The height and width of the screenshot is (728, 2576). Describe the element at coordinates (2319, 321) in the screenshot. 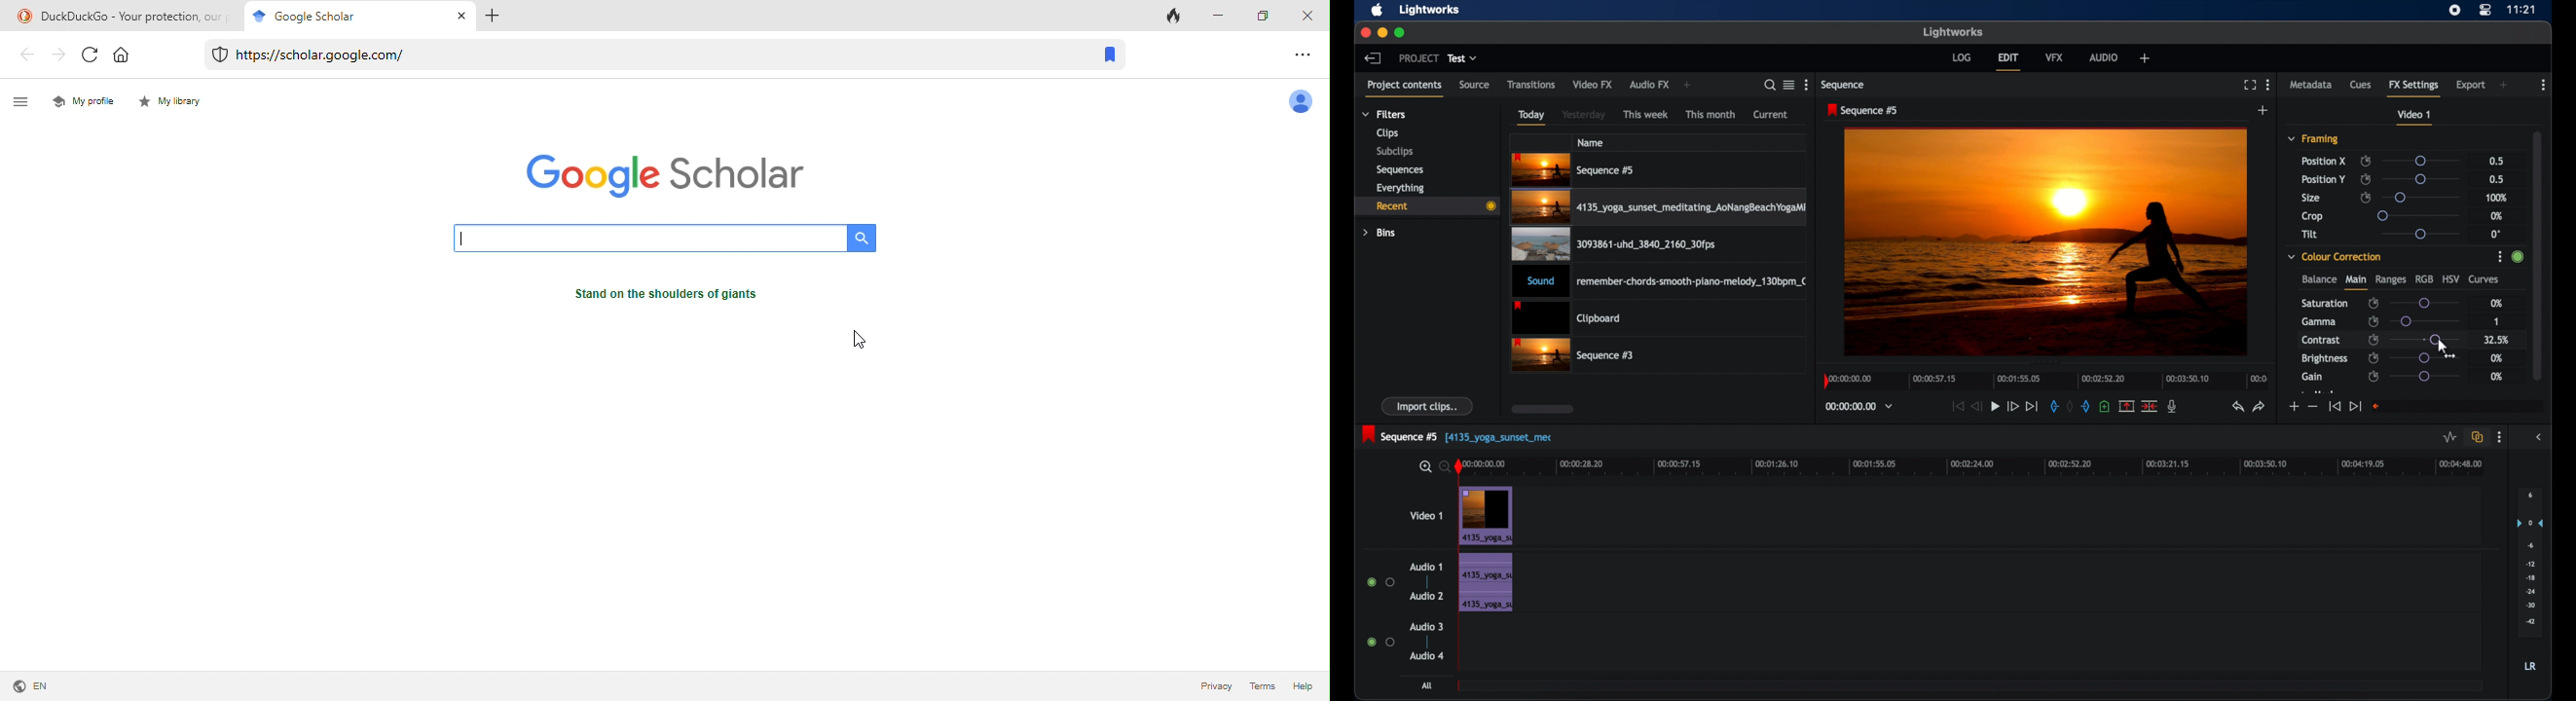

I see `gamma` at that location.